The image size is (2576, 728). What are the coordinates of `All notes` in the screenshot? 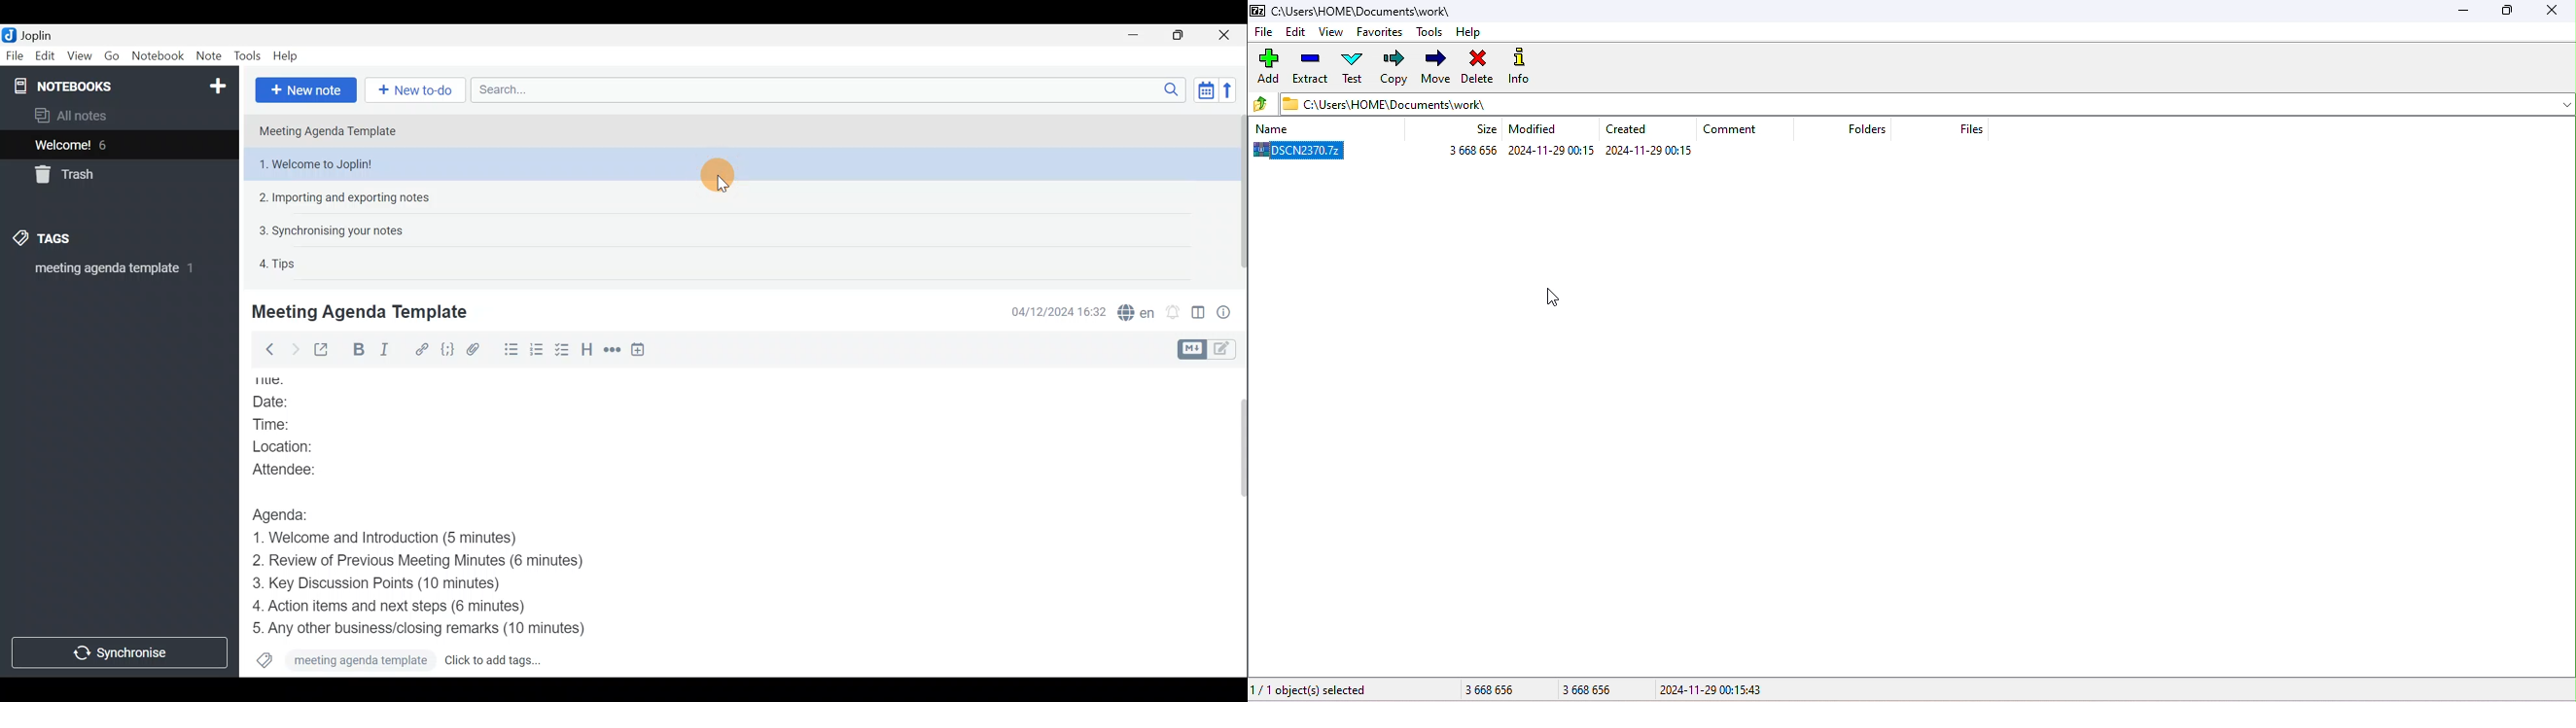 It's located at (92, 115).